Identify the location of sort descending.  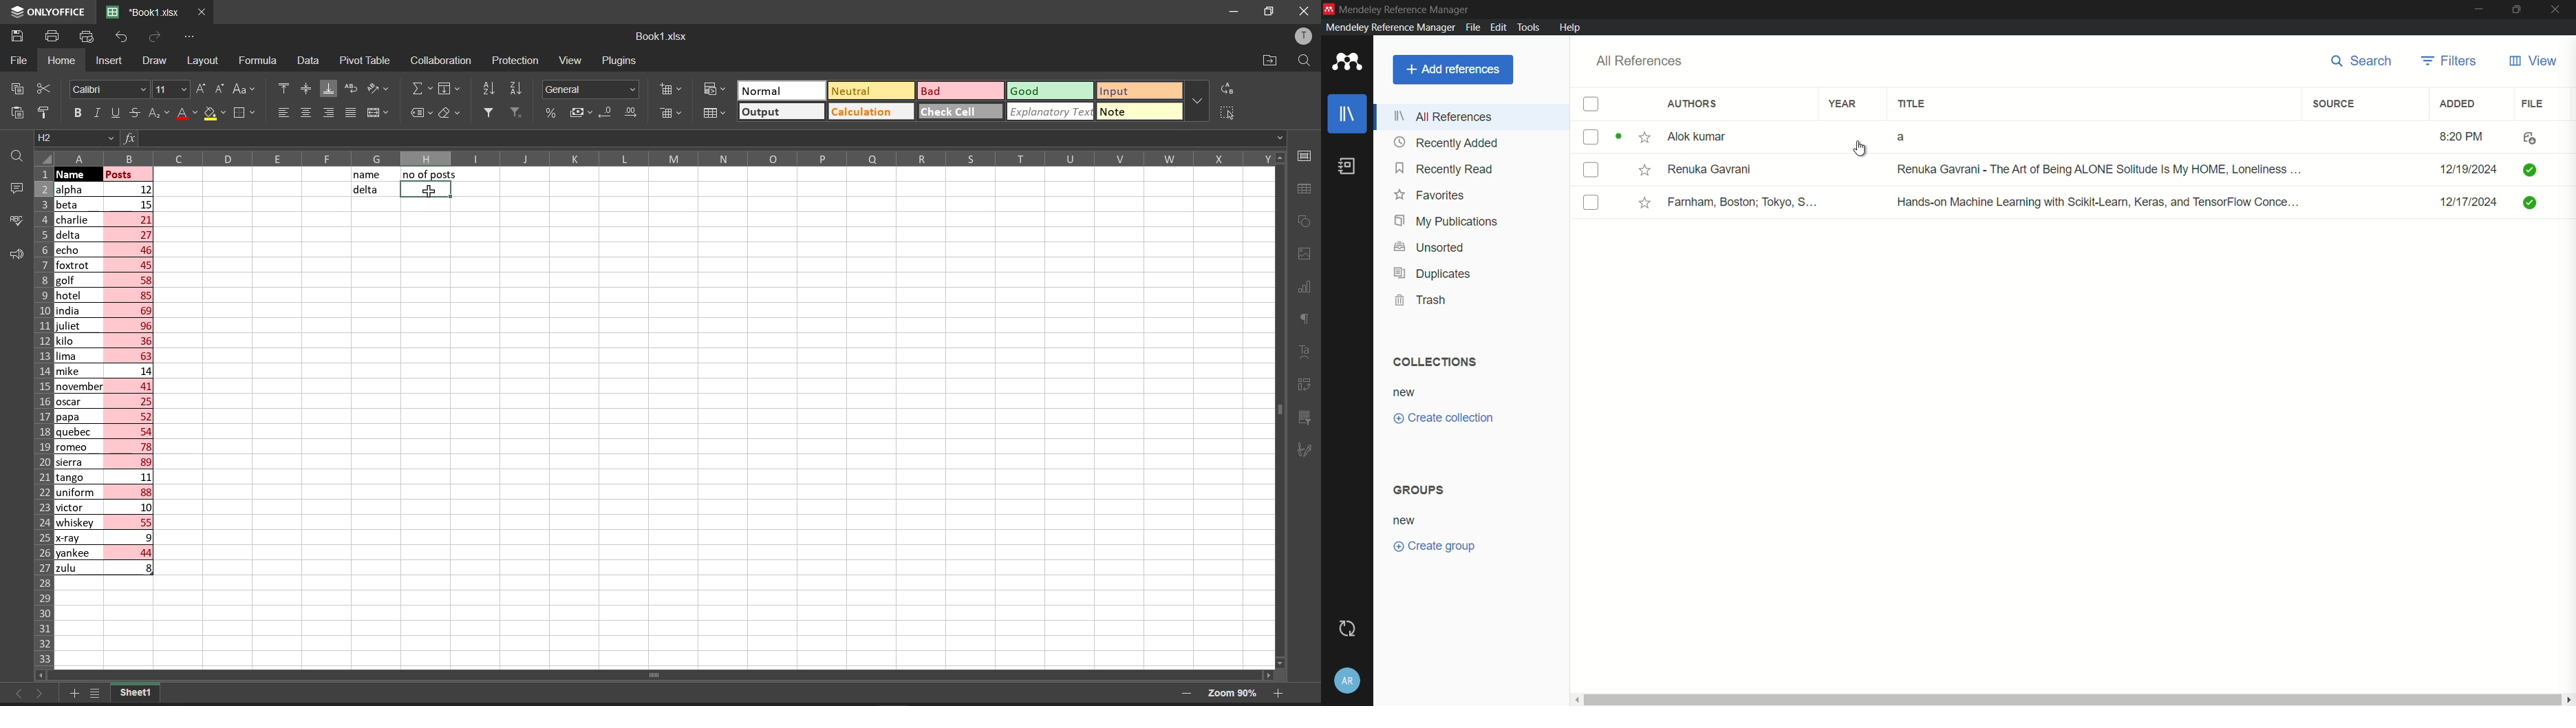
(519, 89).